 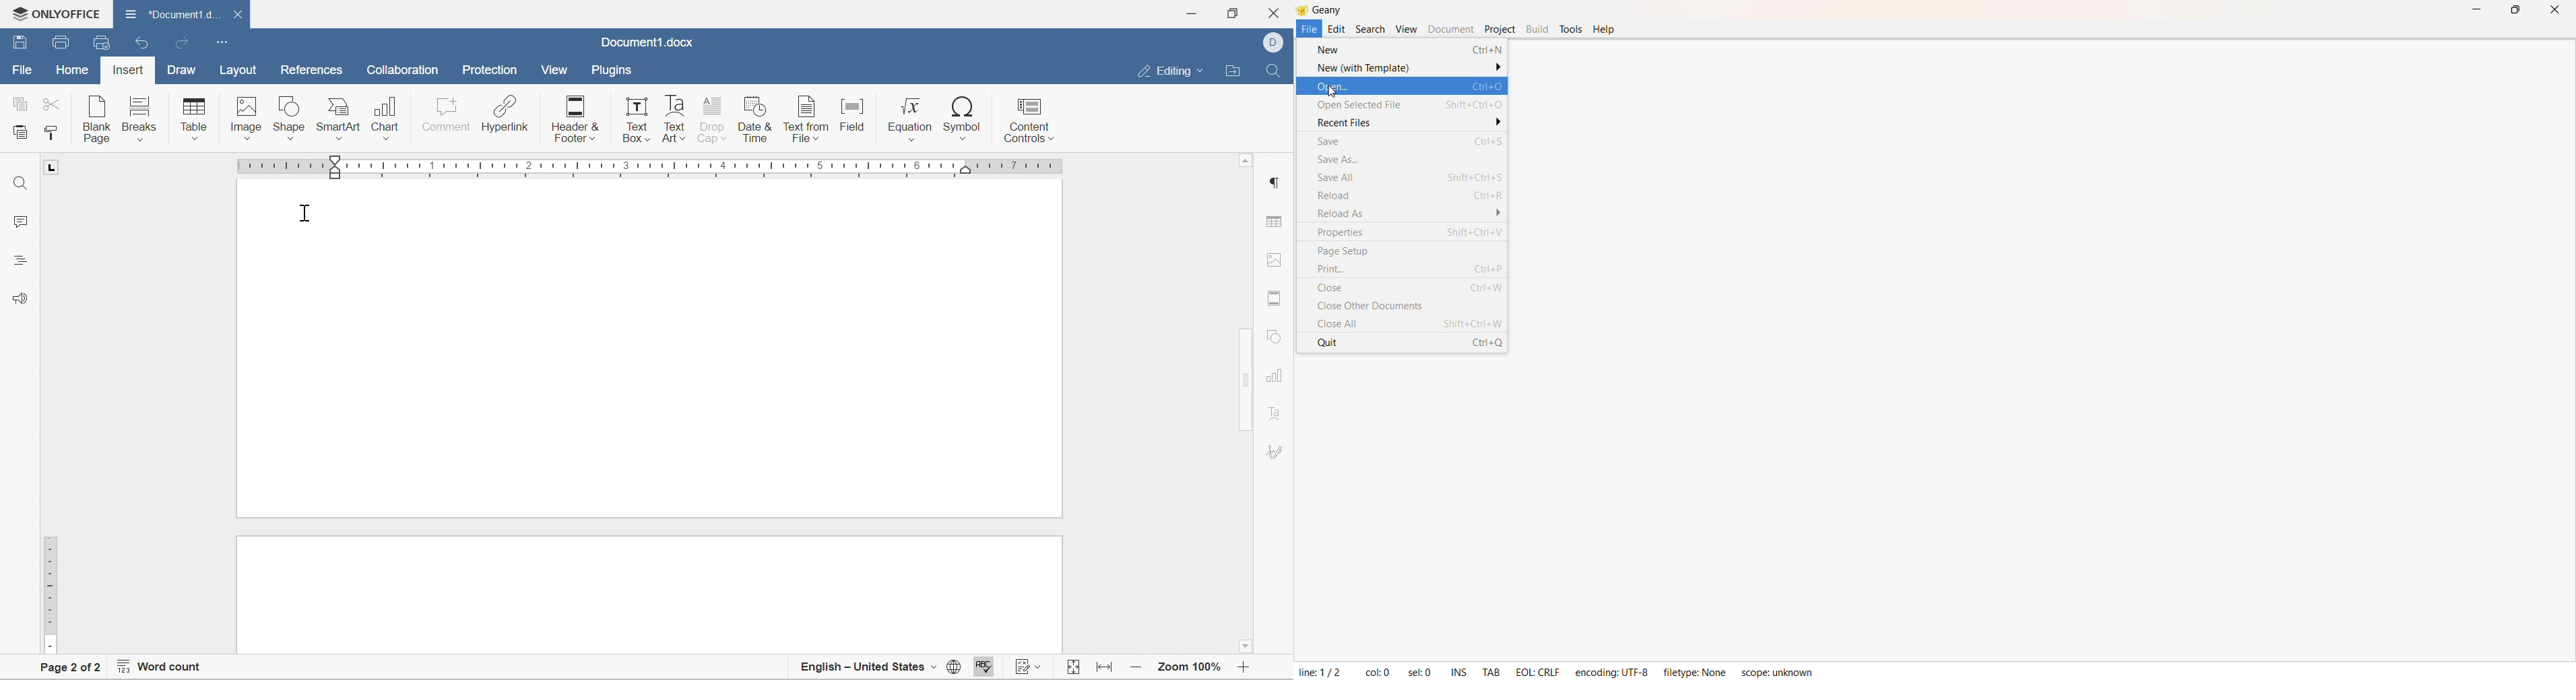 What do you see at coordinates (20, 43) in the screenshot?
I see `Save` at bounding box center [20, 43].